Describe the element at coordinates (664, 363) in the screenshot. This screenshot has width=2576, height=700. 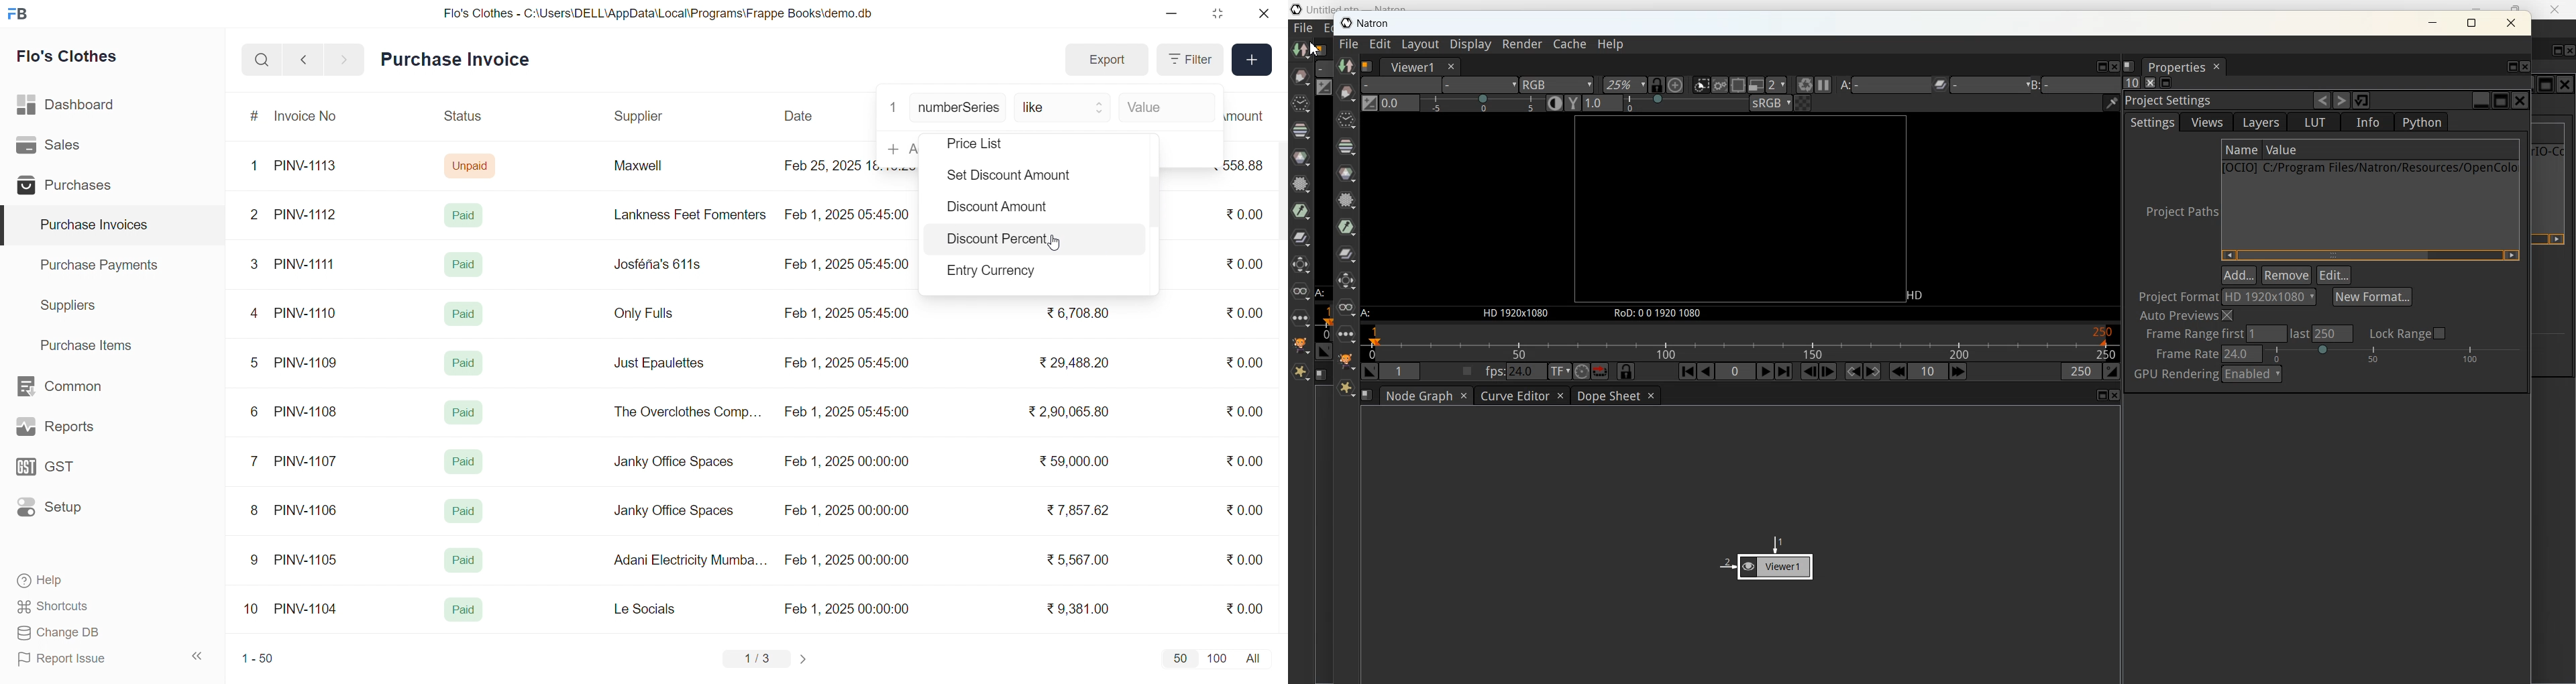
I see `Just Epaulettes` at that location.